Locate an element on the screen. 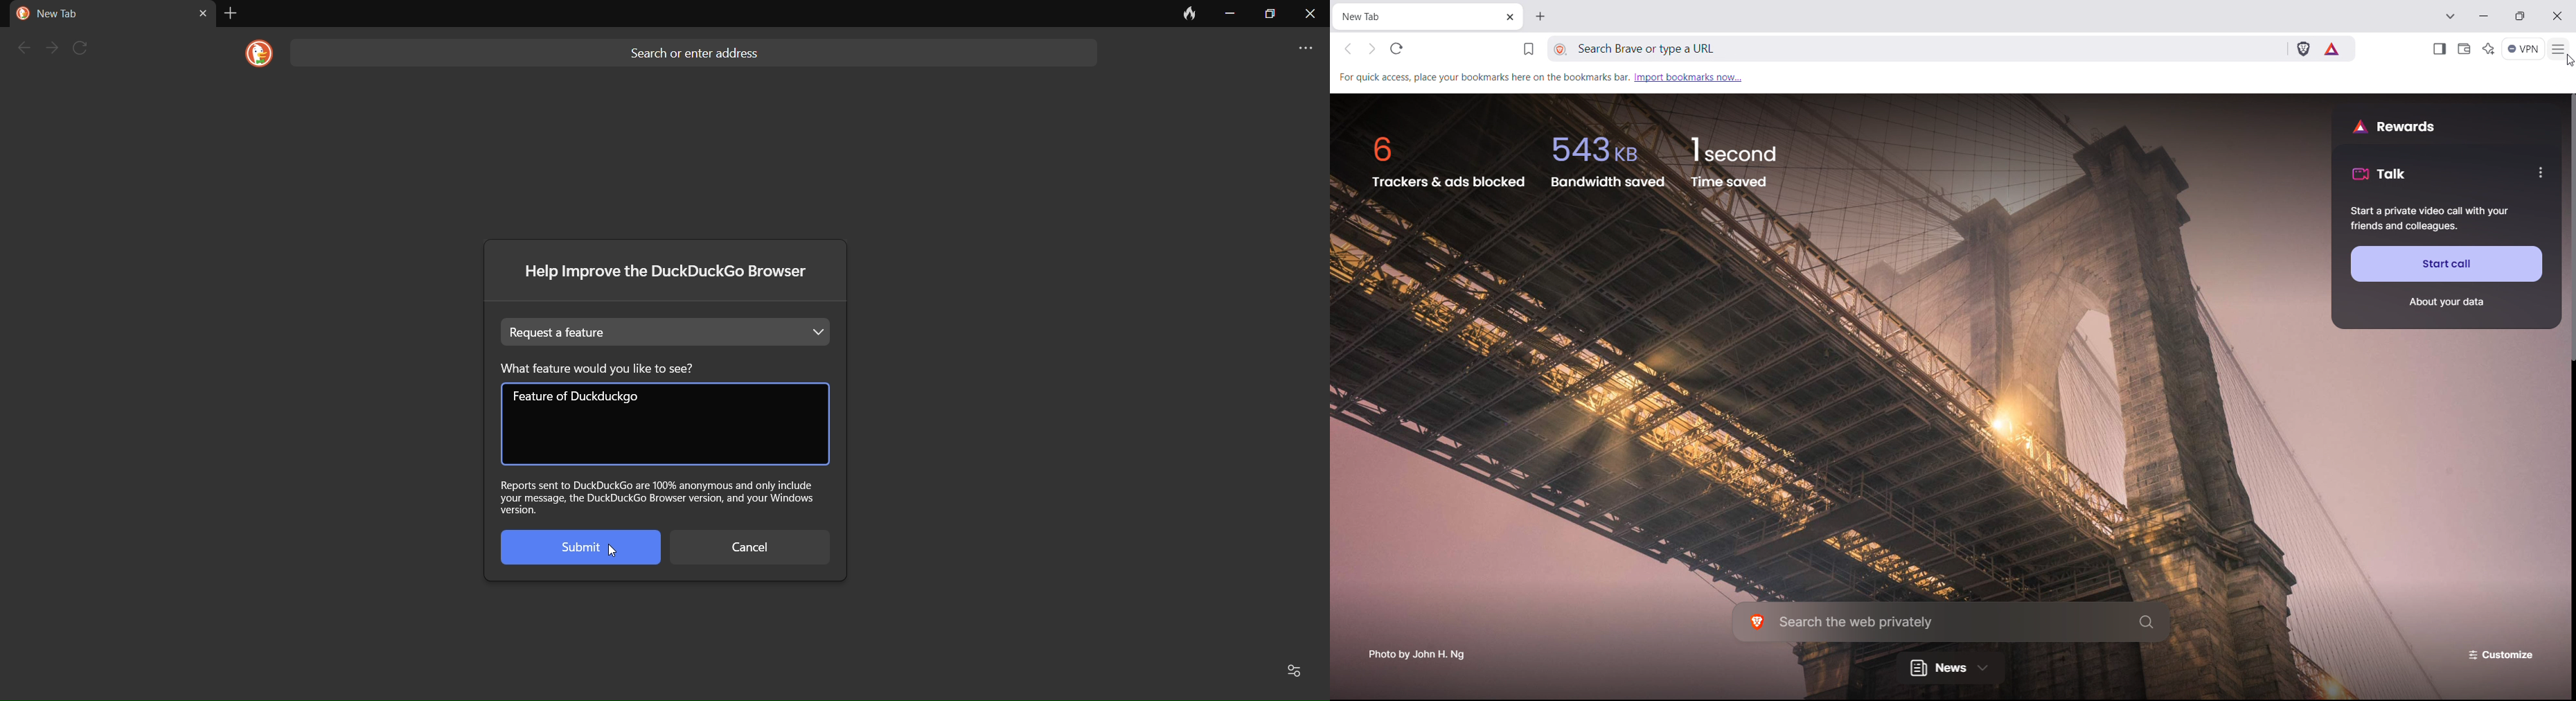  back is located at coordinates (22, 48).